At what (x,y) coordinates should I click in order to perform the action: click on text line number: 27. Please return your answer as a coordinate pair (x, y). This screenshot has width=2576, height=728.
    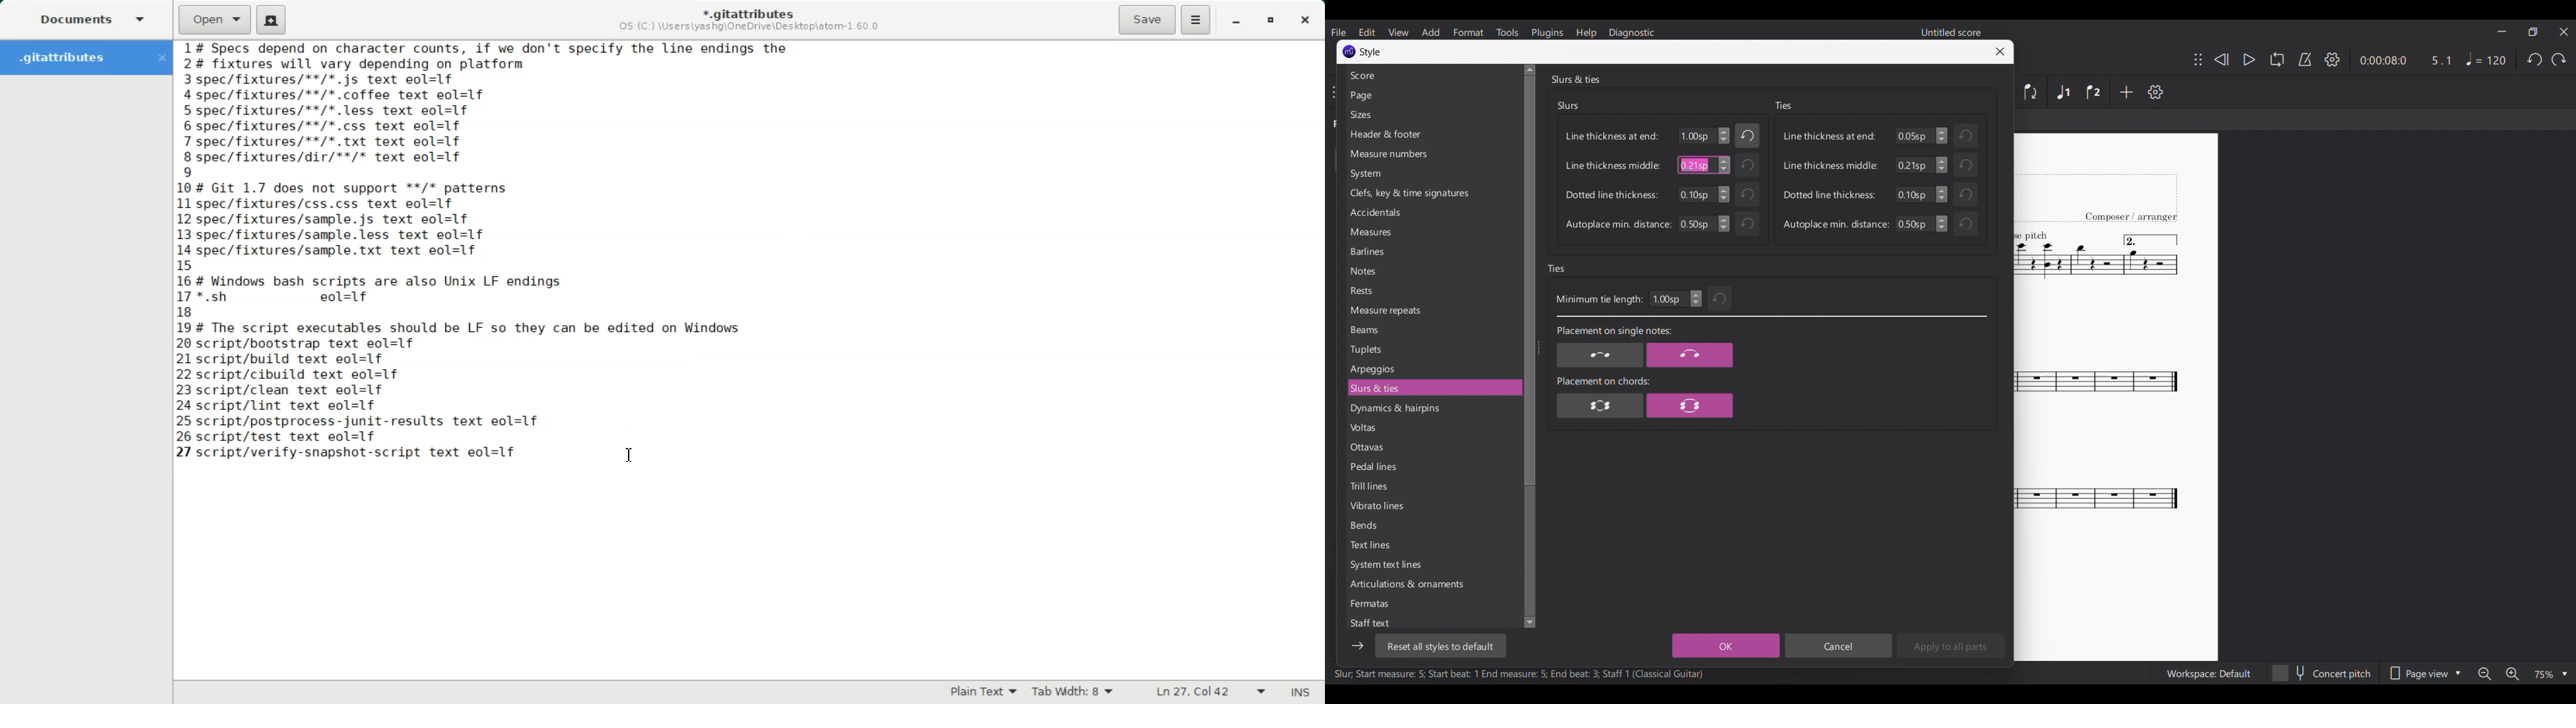
    Looking at the image, I should click on (186, 451).